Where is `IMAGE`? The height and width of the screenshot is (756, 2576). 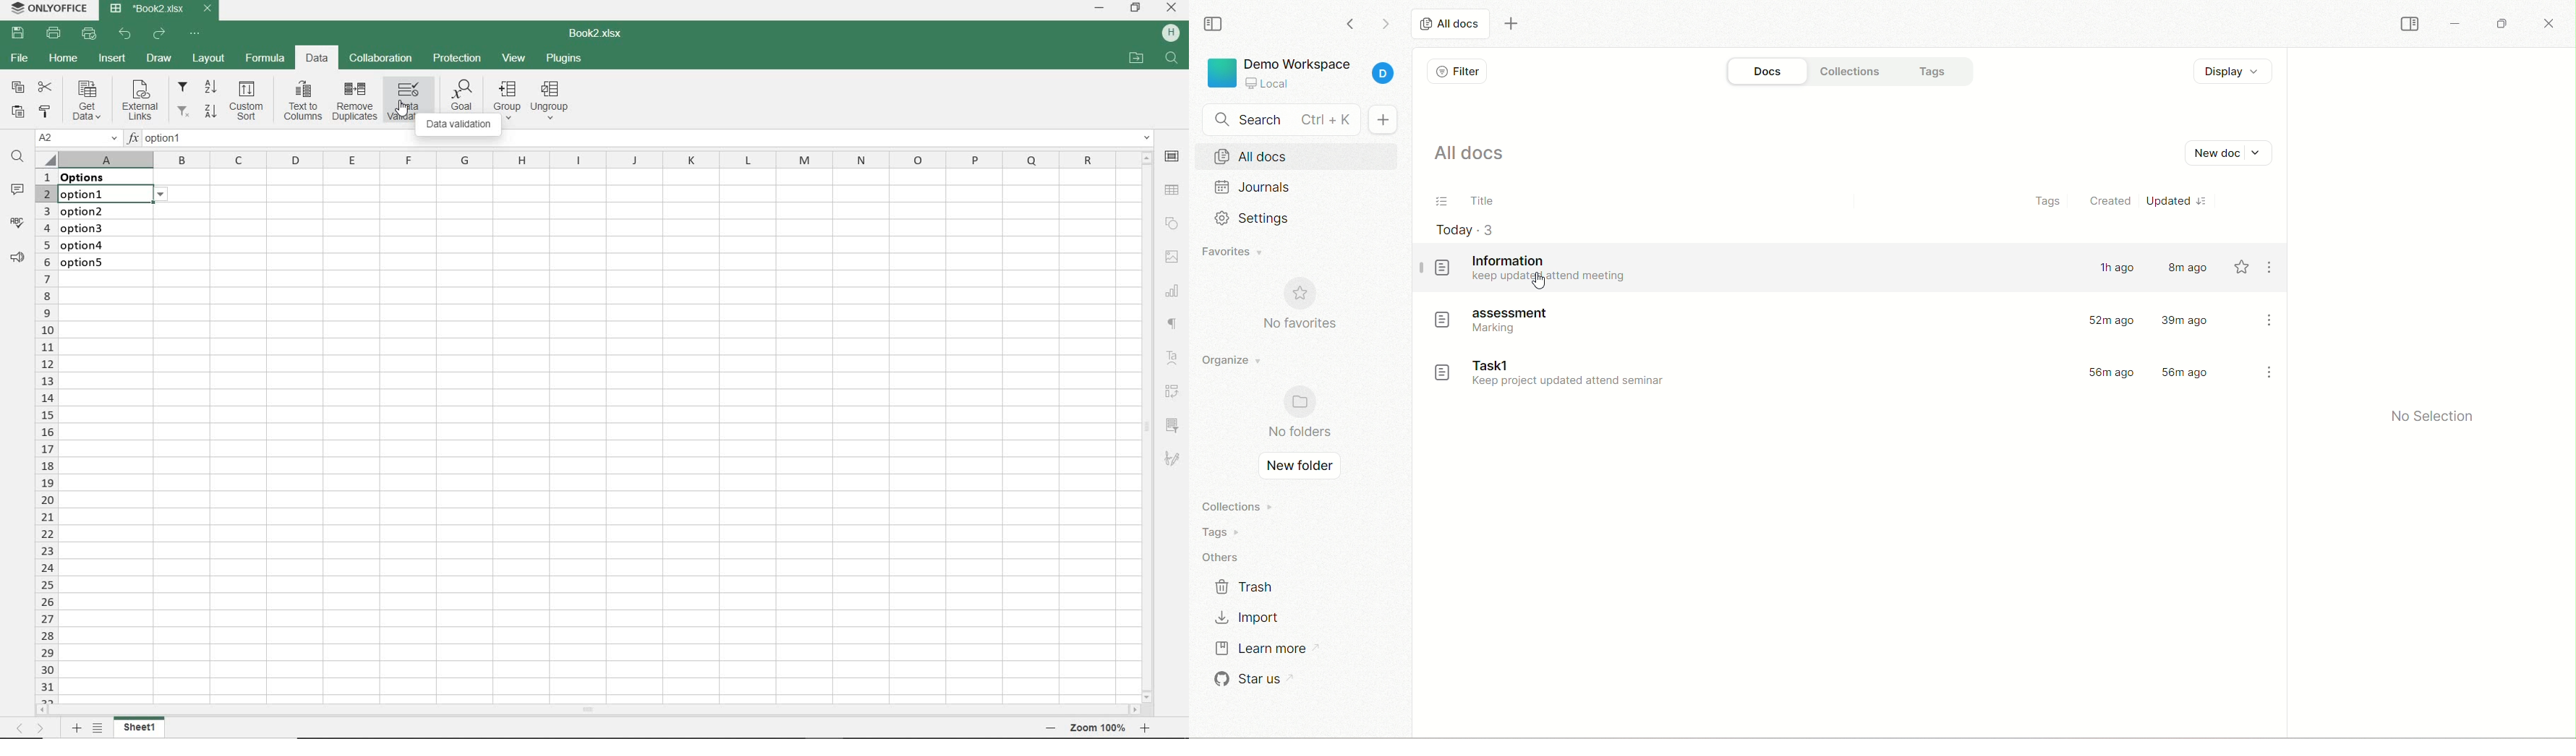 IMAGE is located at coordinates (1174, 257).